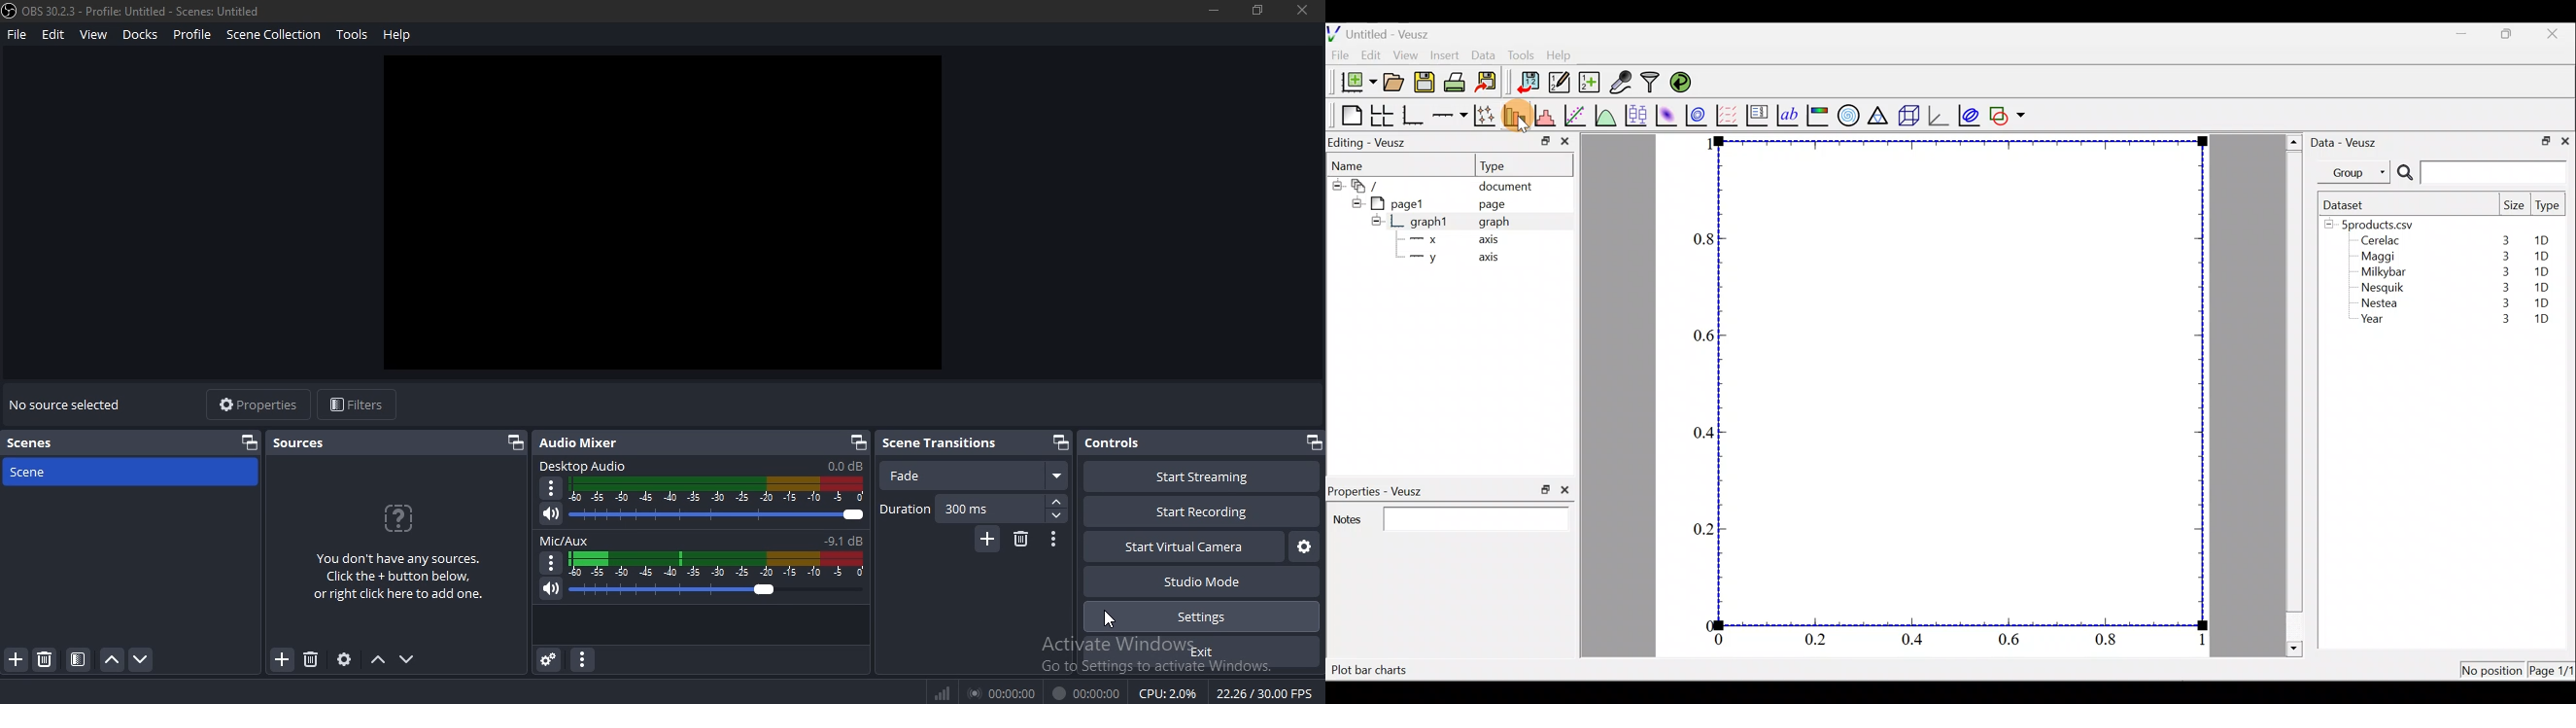 Image resolution: width=2576 pixels, height=728 pixels. Describe the element at coordinates (1020, 540) in the screenshot. I see `delete scene transition` at that location.